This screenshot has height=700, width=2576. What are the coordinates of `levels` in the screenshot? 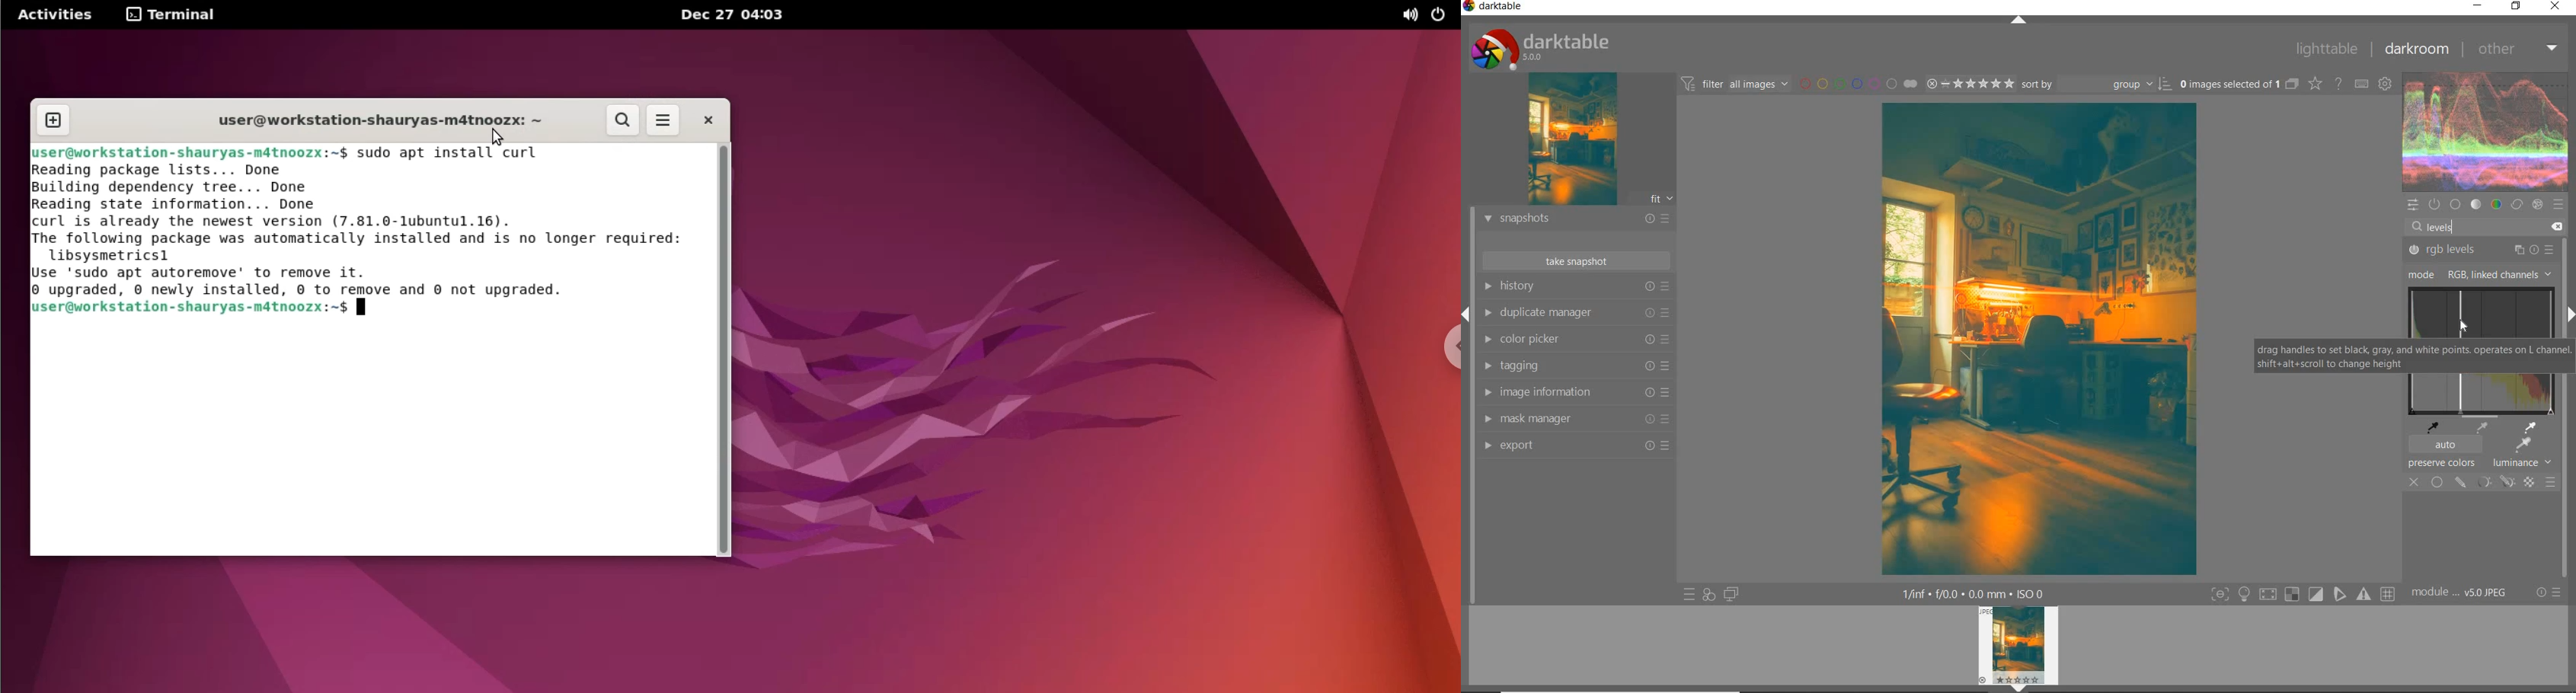 It's located at (2440, 226).